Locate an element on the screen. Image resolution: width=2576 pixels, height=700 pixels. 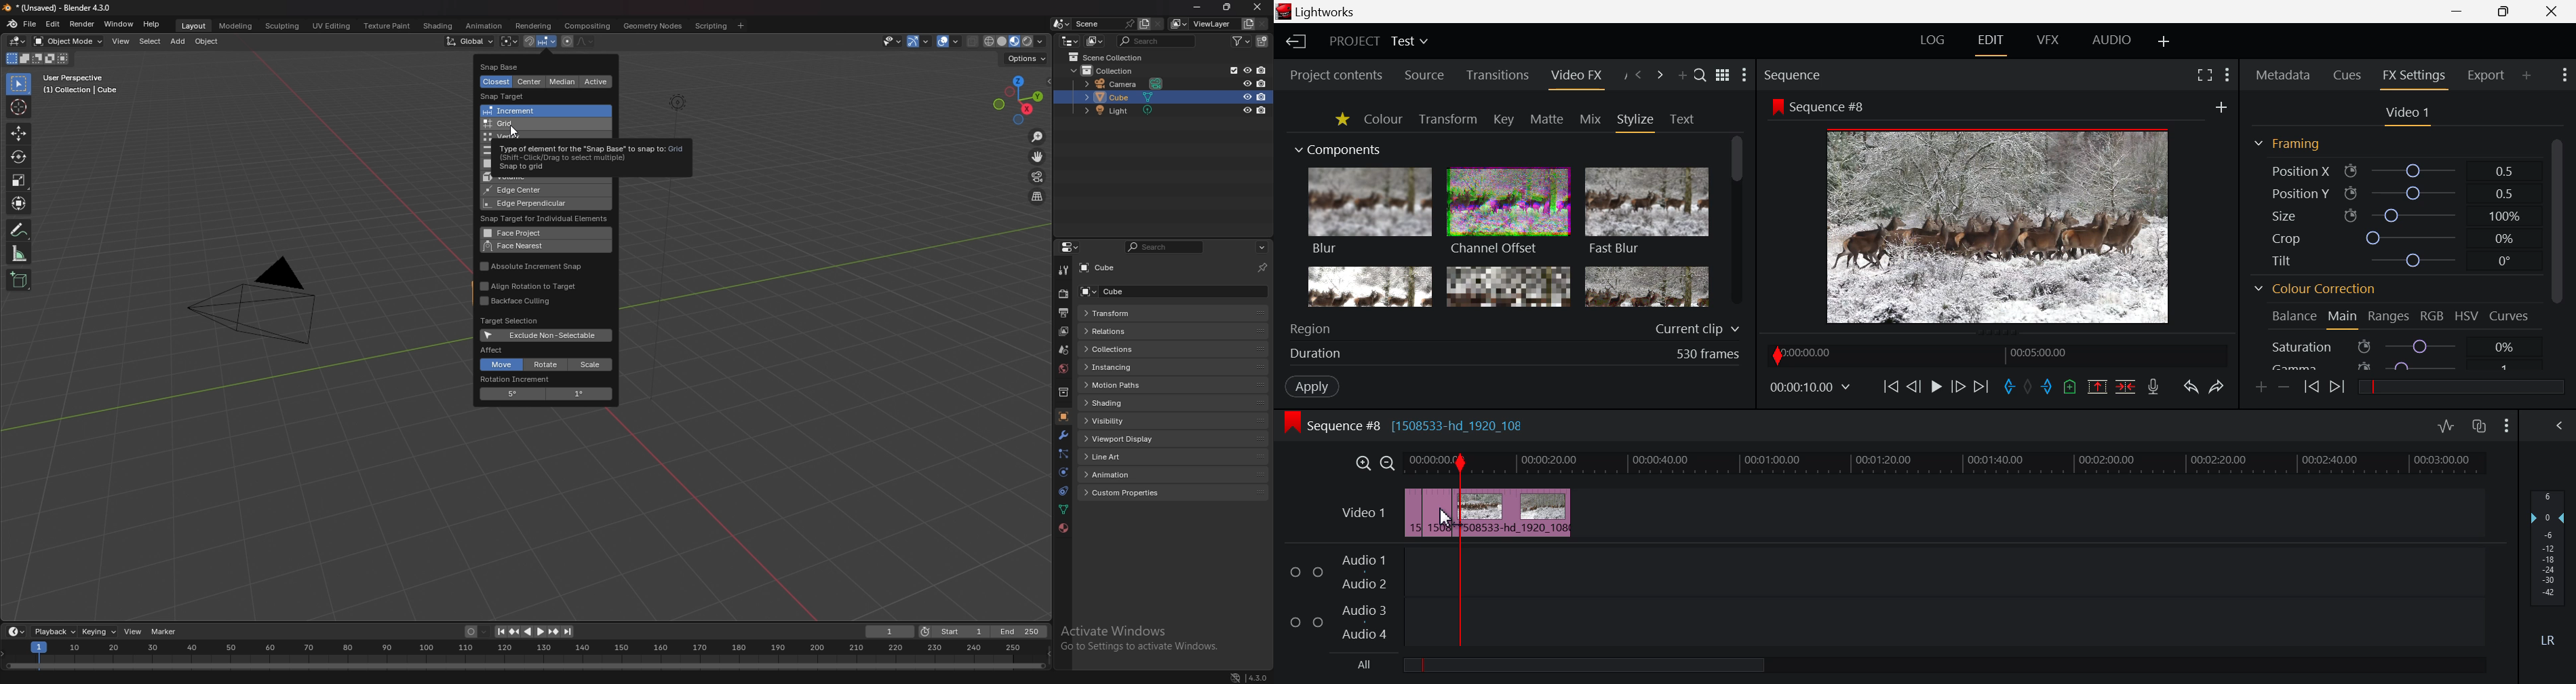
increment is located at coordinates (538, 111).